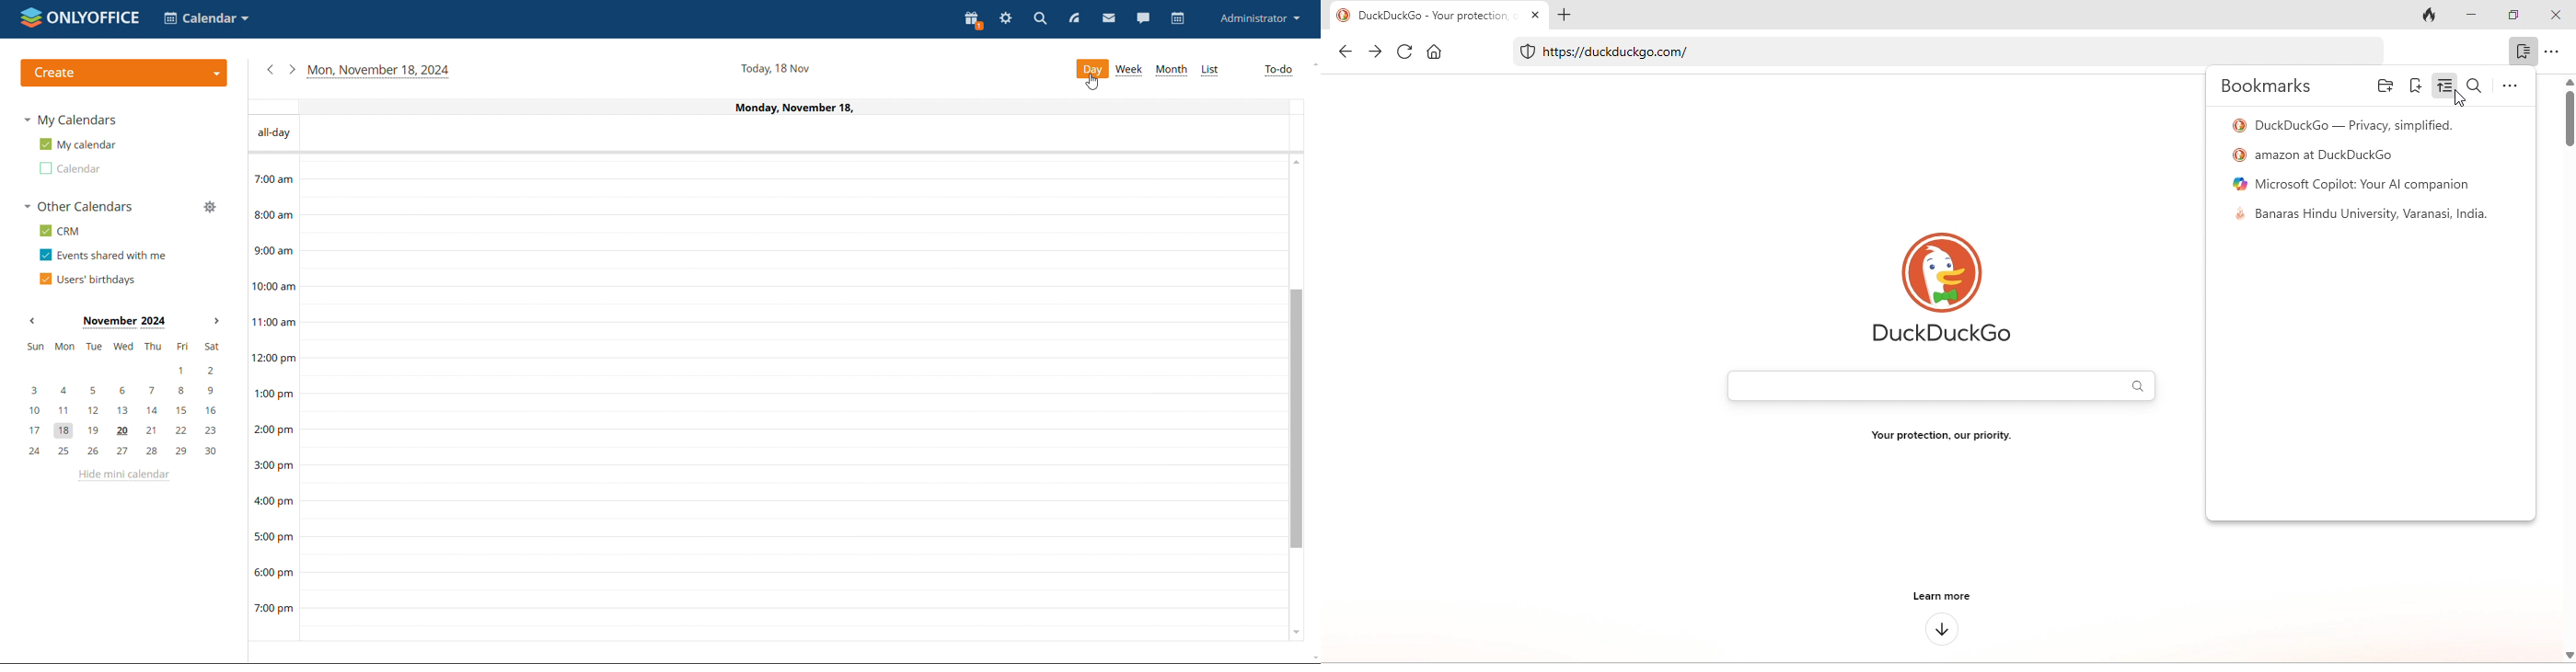 This screenshot has height=672, width=2576. What do you see at coordinates (2448, 85) in the screenshot?
I see `sort bookmark` at bounding box center [2448, 85].